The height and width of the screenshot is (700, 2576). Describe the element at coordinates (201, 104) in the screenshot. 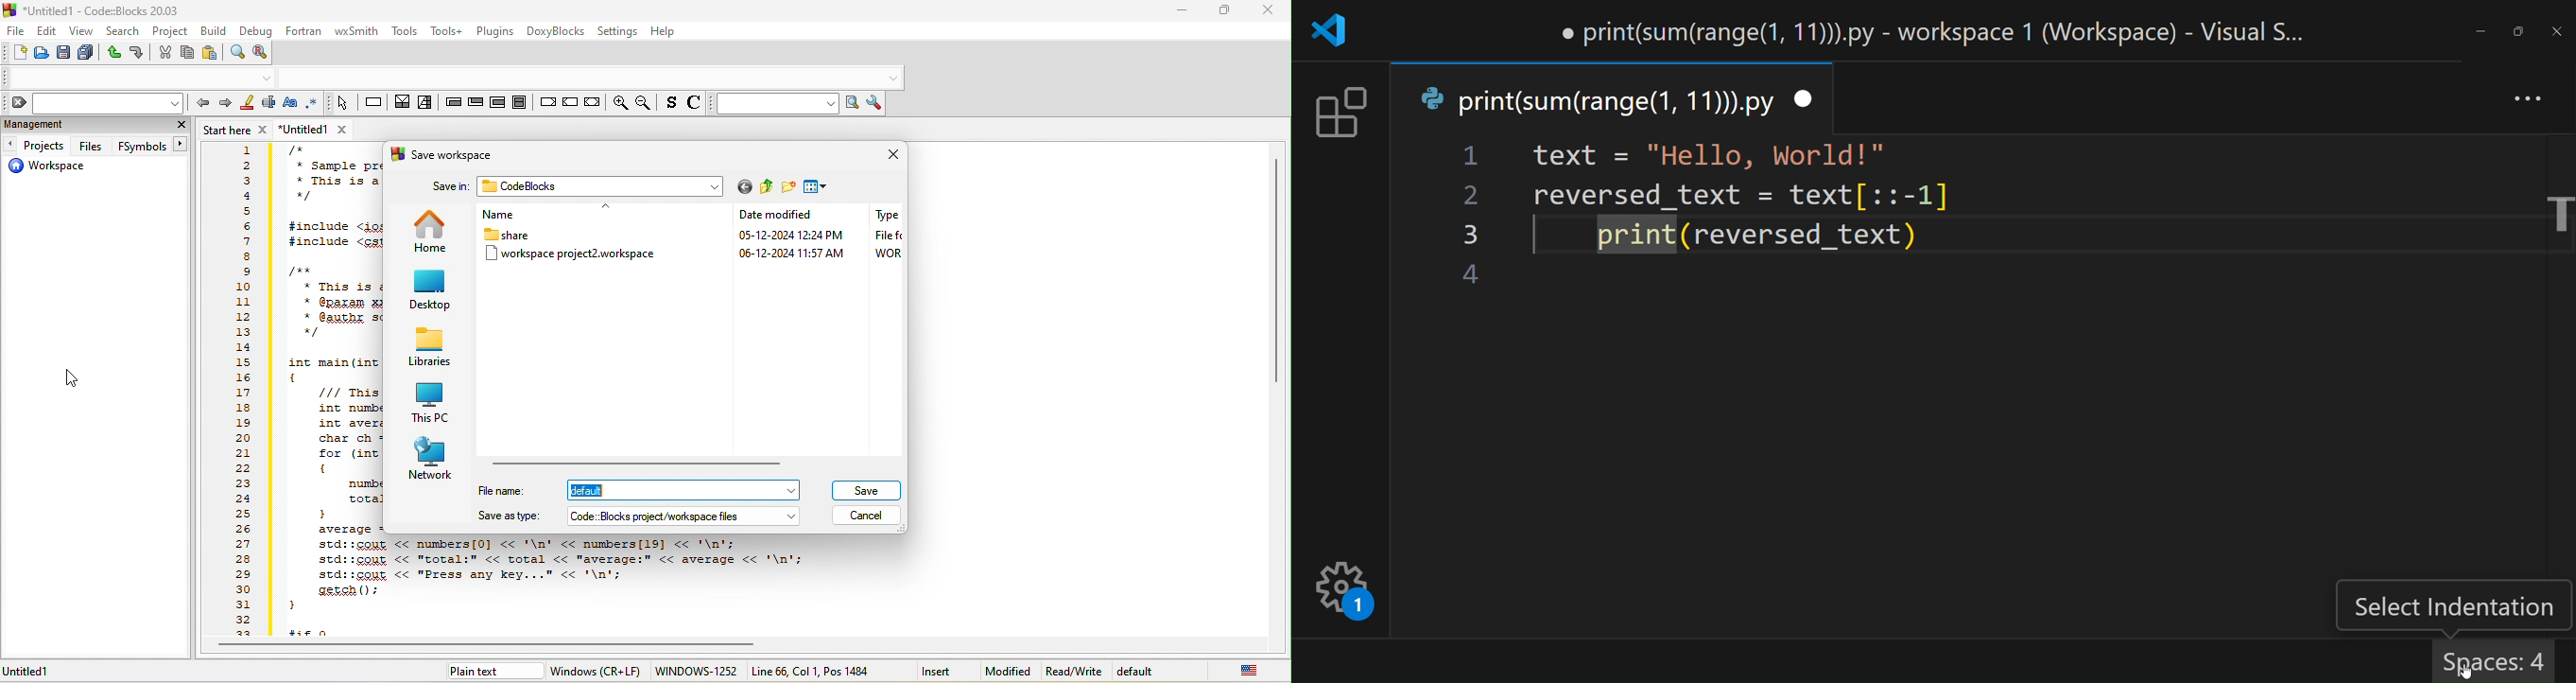

I see `prev` at that location.